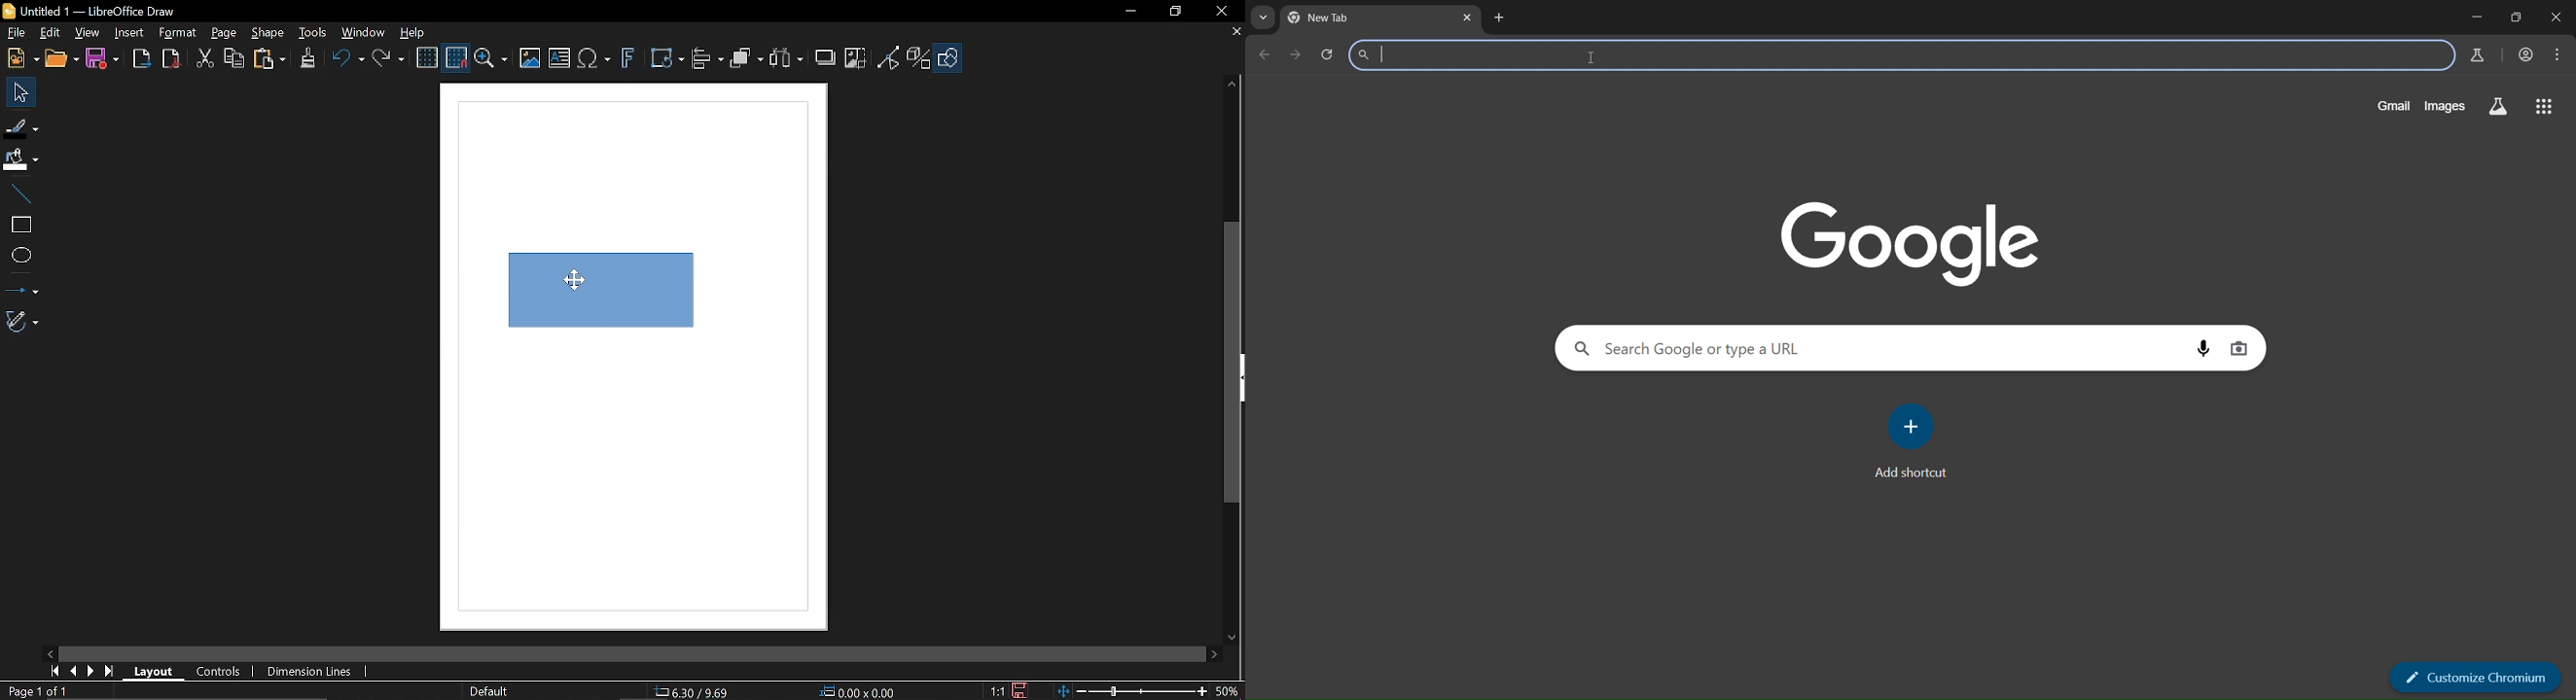 The width and height of the screenshot is (2576, 700). What do you see at coordinates (170, 59) in the screenshot?
I see `Export as pdf` at bounding box center [170, 59].